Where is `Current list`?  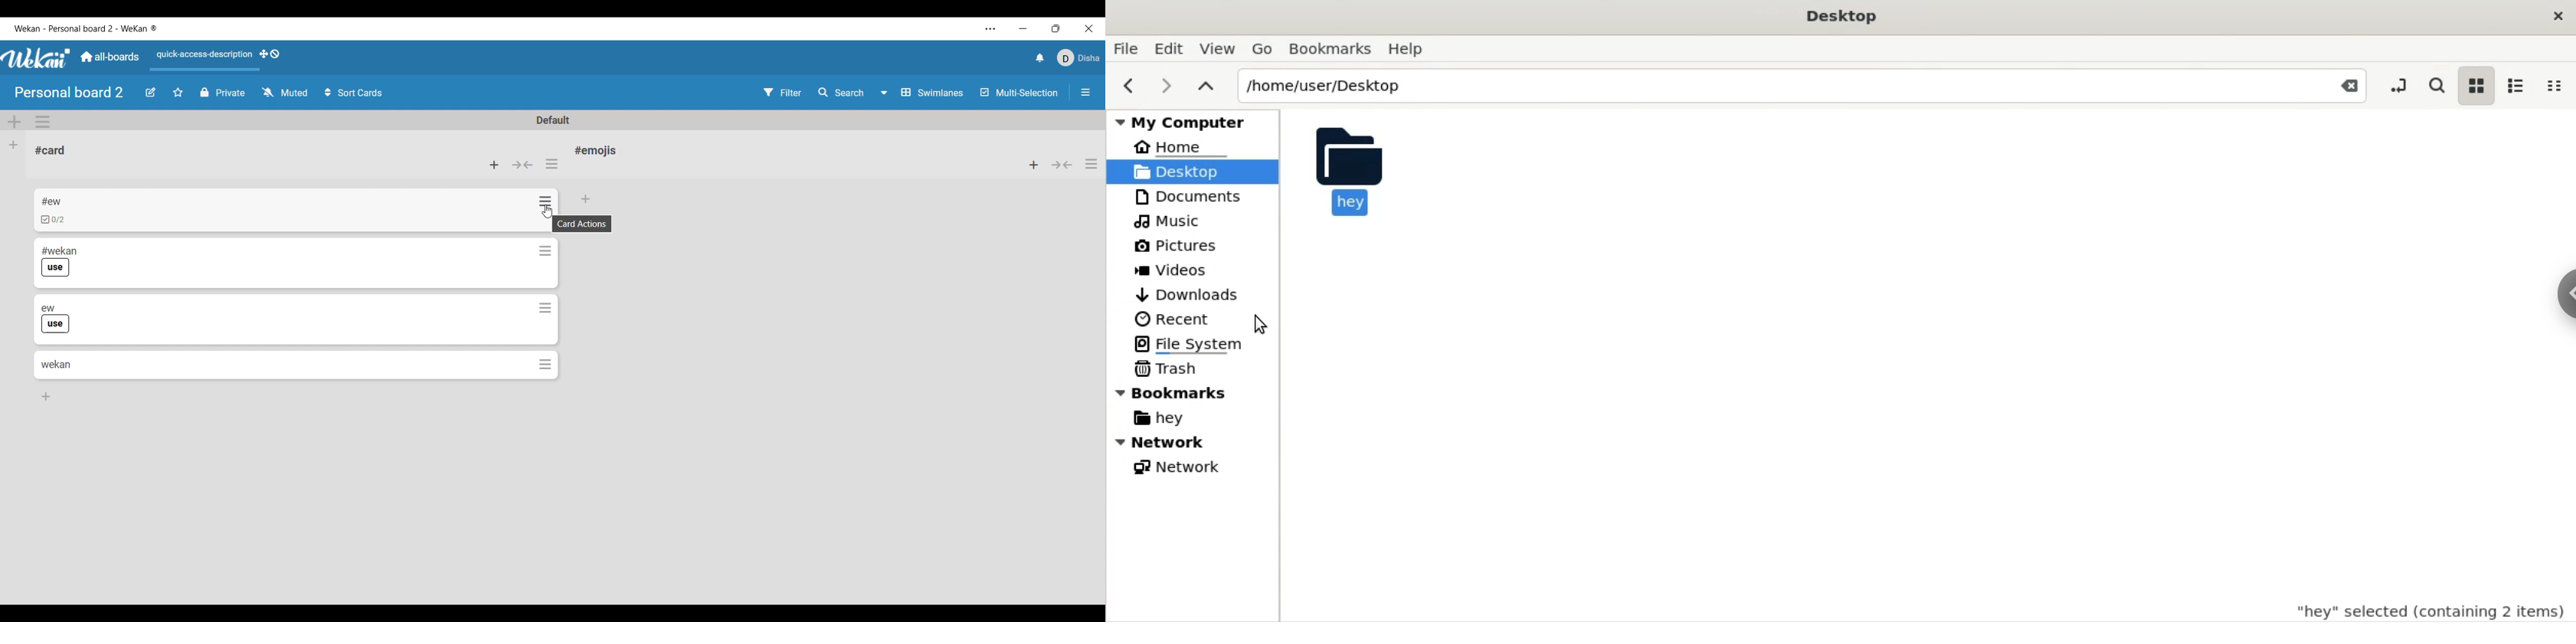 Current list is located at coordinates (123, 151).